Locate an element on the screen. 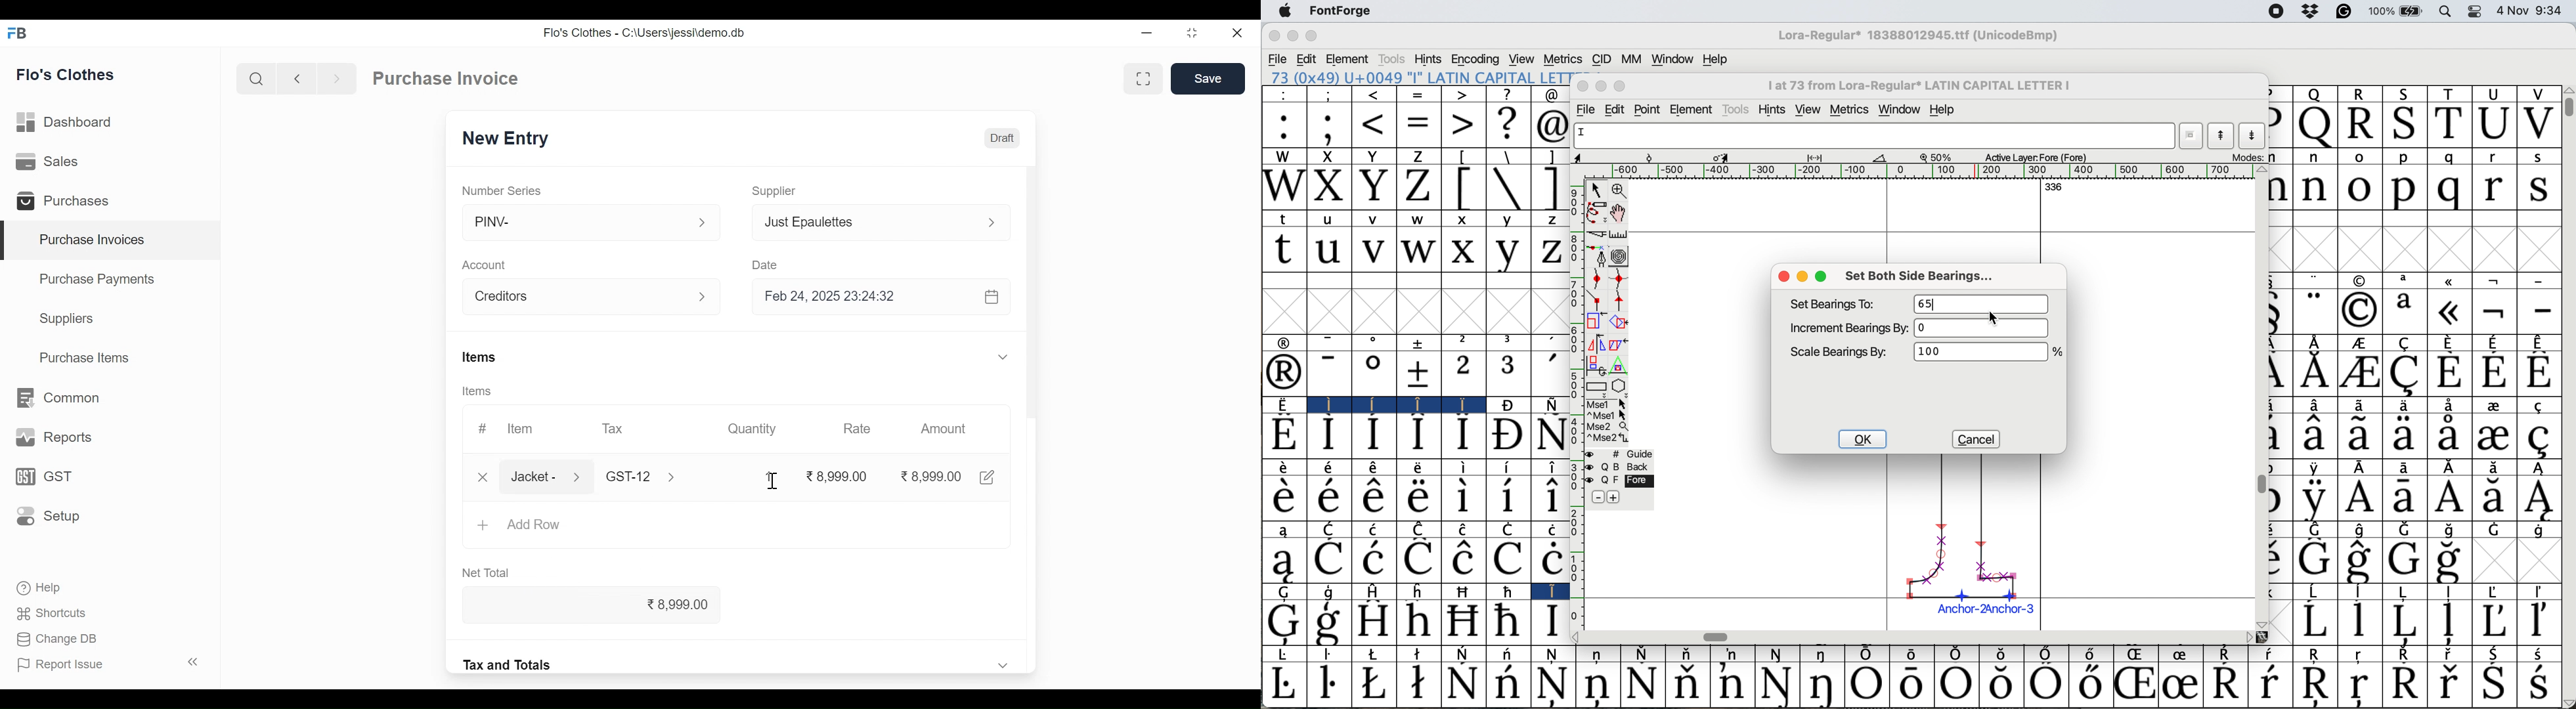 Image resolution: width=2576 pixels, height=728 pixels. modes is located at coordinates (2249, 158).